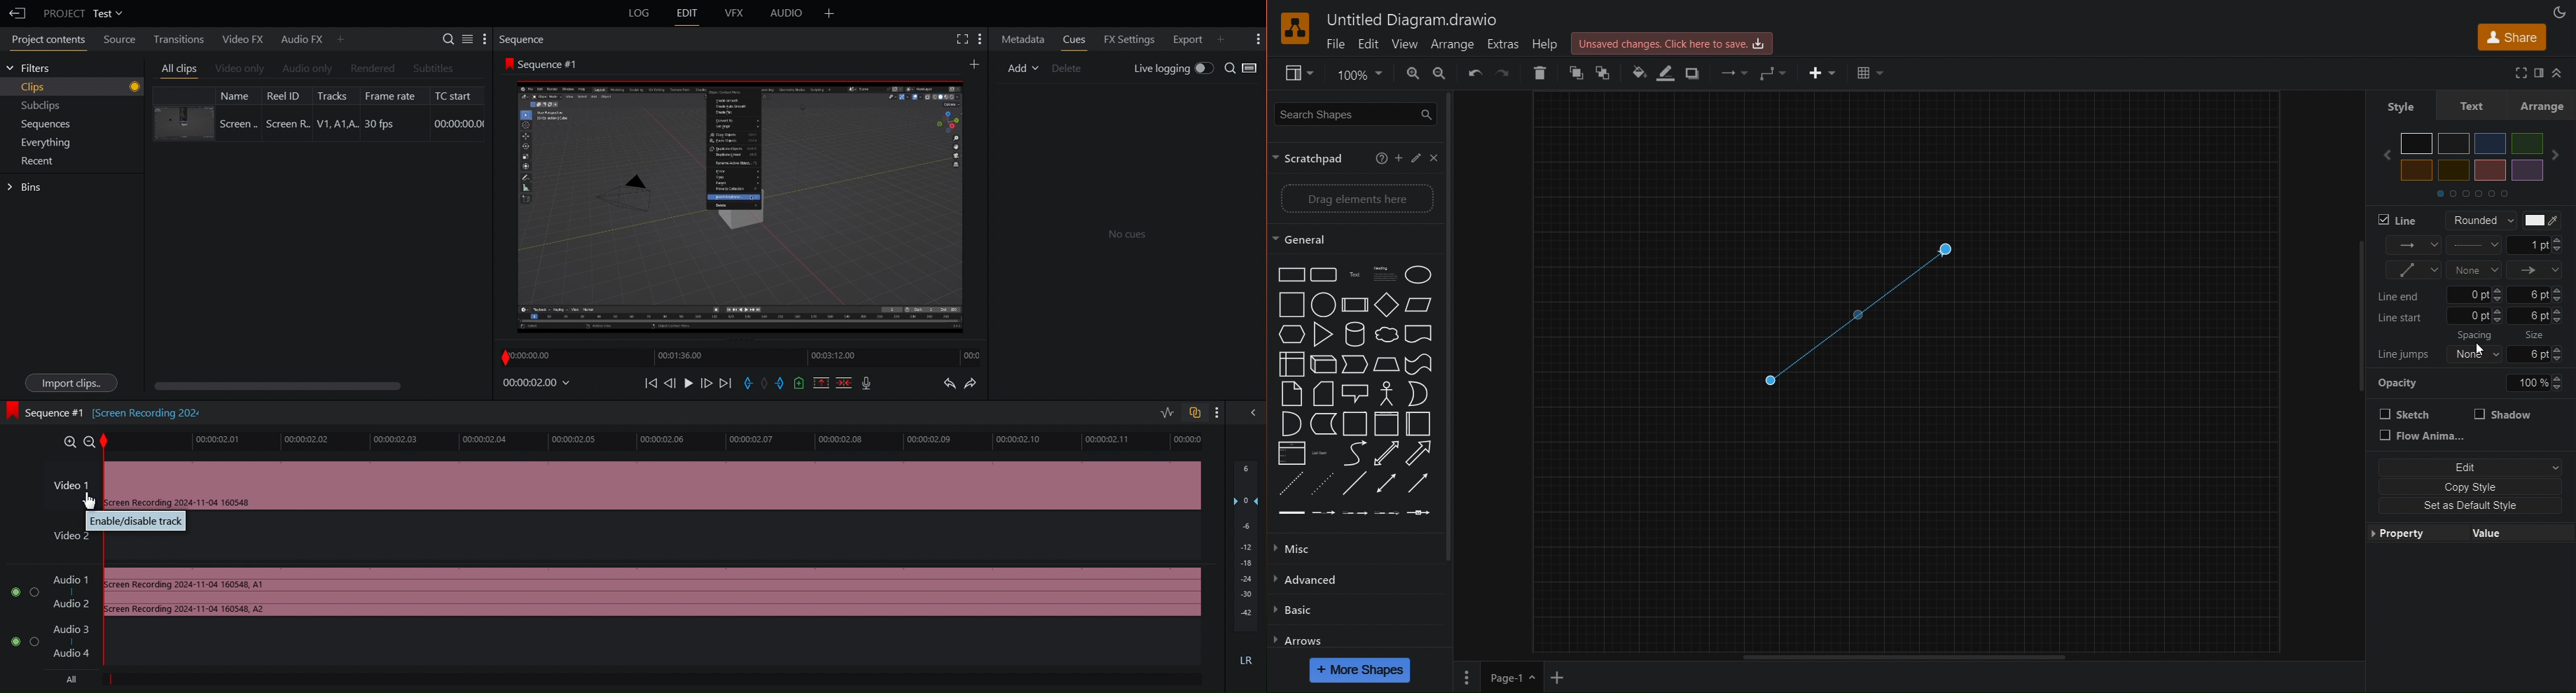  What do you see at coordinates (38, 143) in the screenshot?
I see `Everything` at bounding box center [38, 143].